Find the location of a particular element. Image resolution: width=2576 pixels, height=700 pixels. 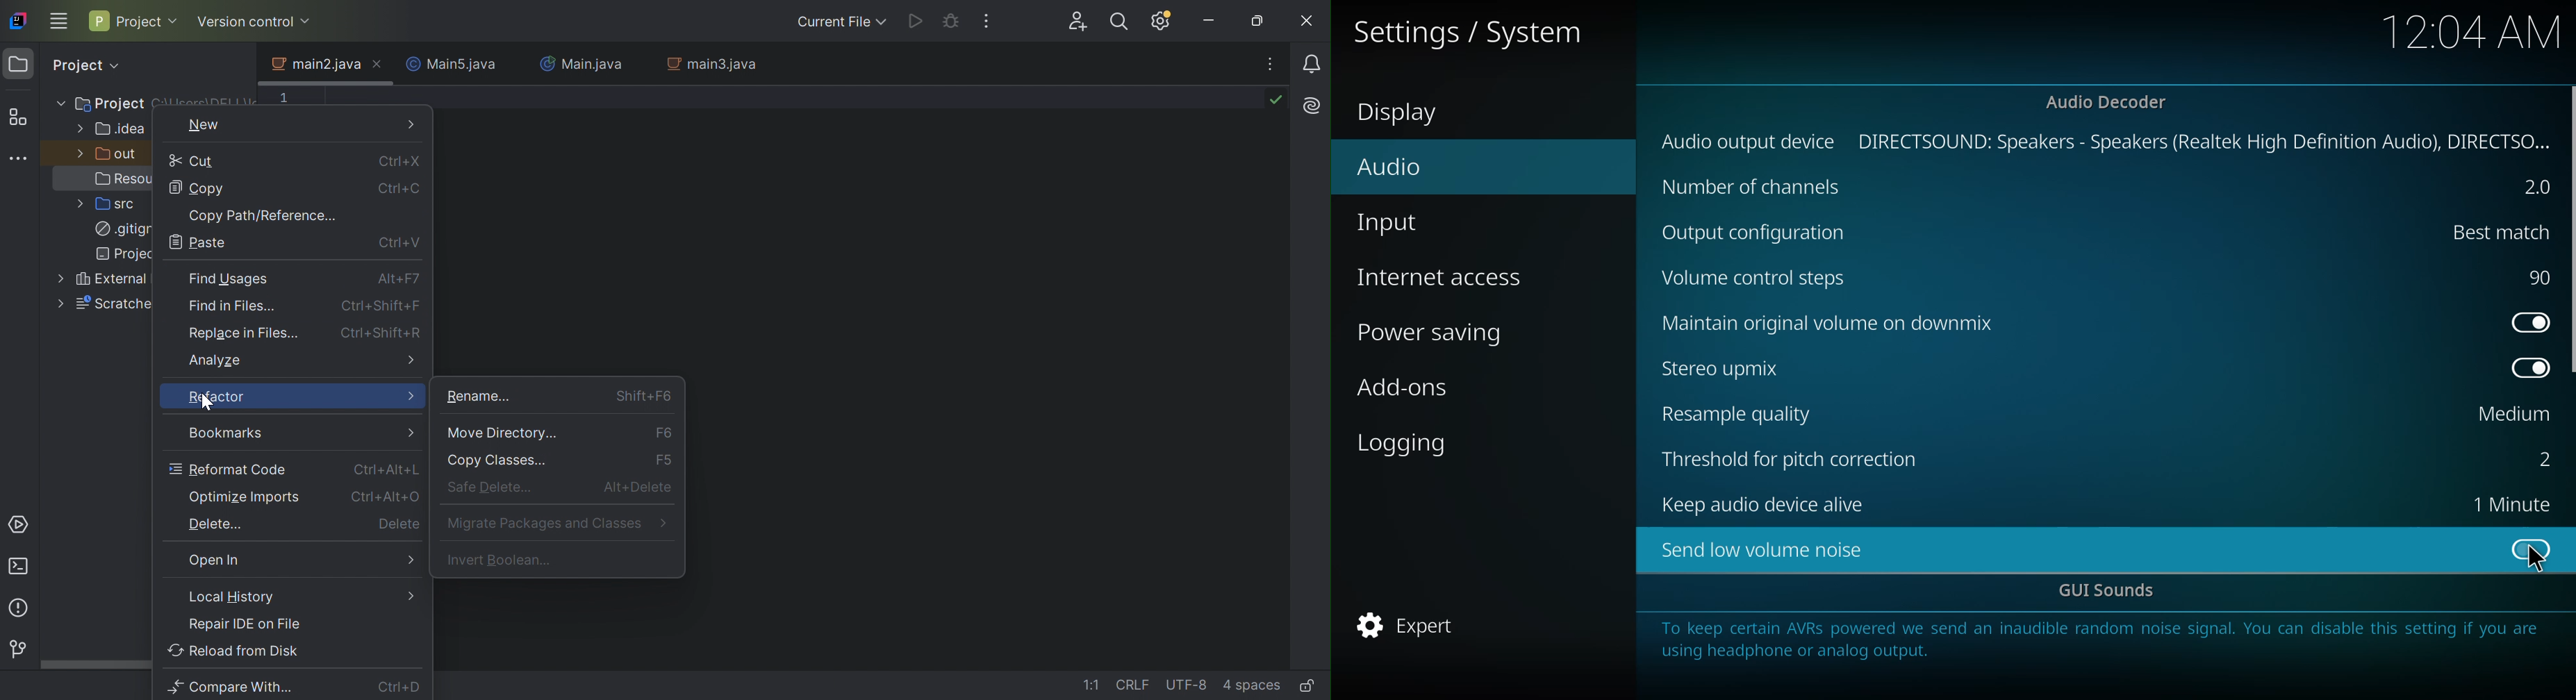

channels is located at coordinates (1756, 185).